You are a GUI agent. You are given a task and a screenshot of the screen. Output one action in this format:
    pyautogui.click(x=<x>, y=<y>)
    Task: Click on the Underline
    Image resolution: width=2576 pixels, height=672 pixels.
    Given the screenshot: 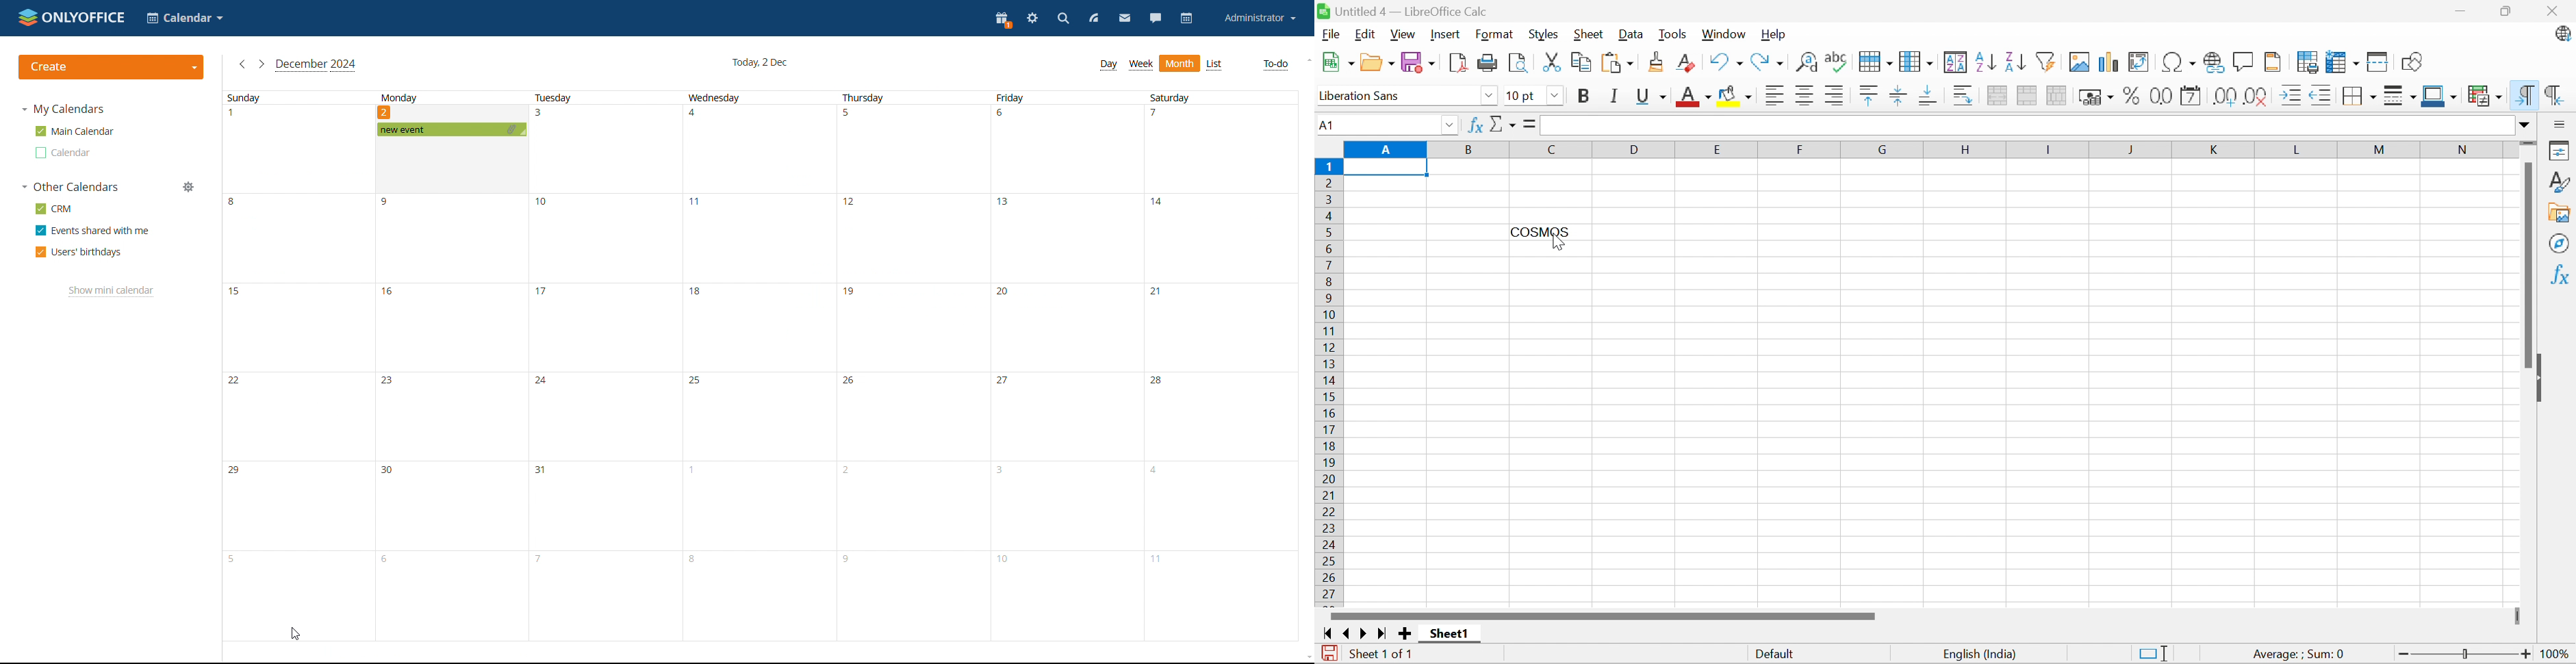 What is the action you would take?
    pyautogui.click(x=1650, y=97)
    